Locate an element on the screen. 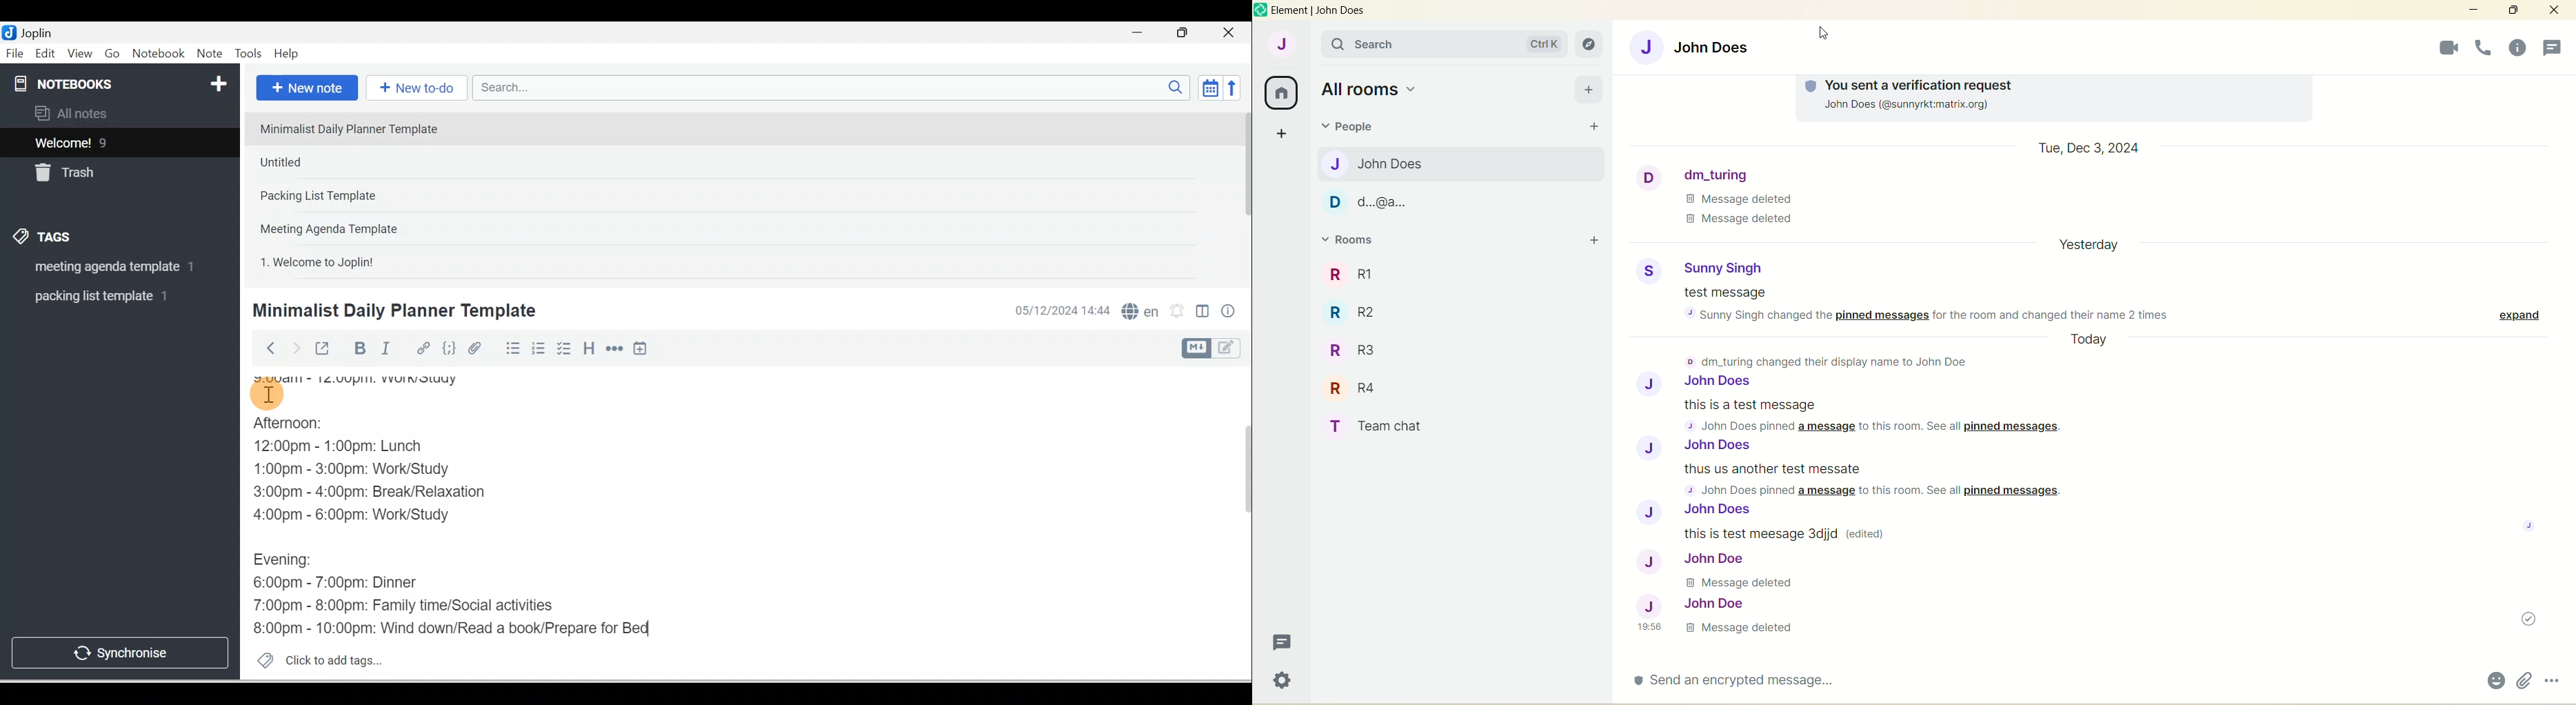  6:00pm - 7:00pm: Dinner is located at coordinates (345, 582).